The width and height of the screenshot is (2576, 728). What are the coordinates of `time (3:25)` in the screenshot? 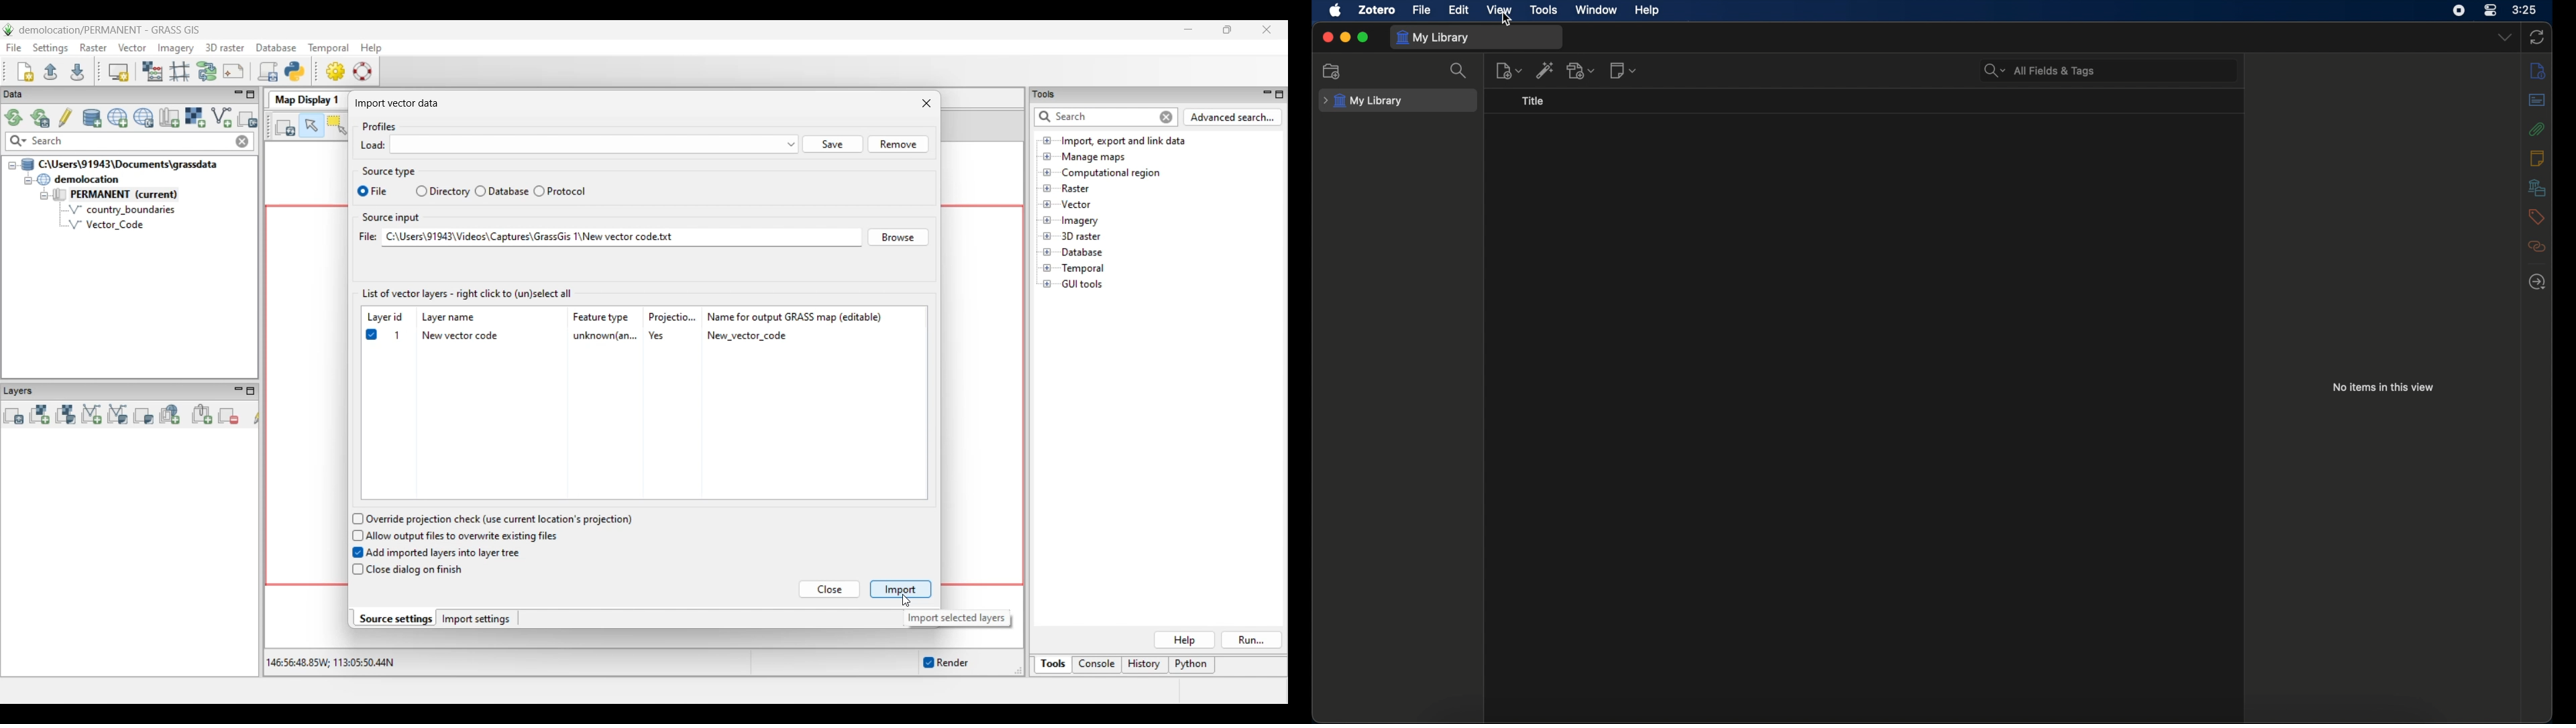 It's located at (2526, 10).